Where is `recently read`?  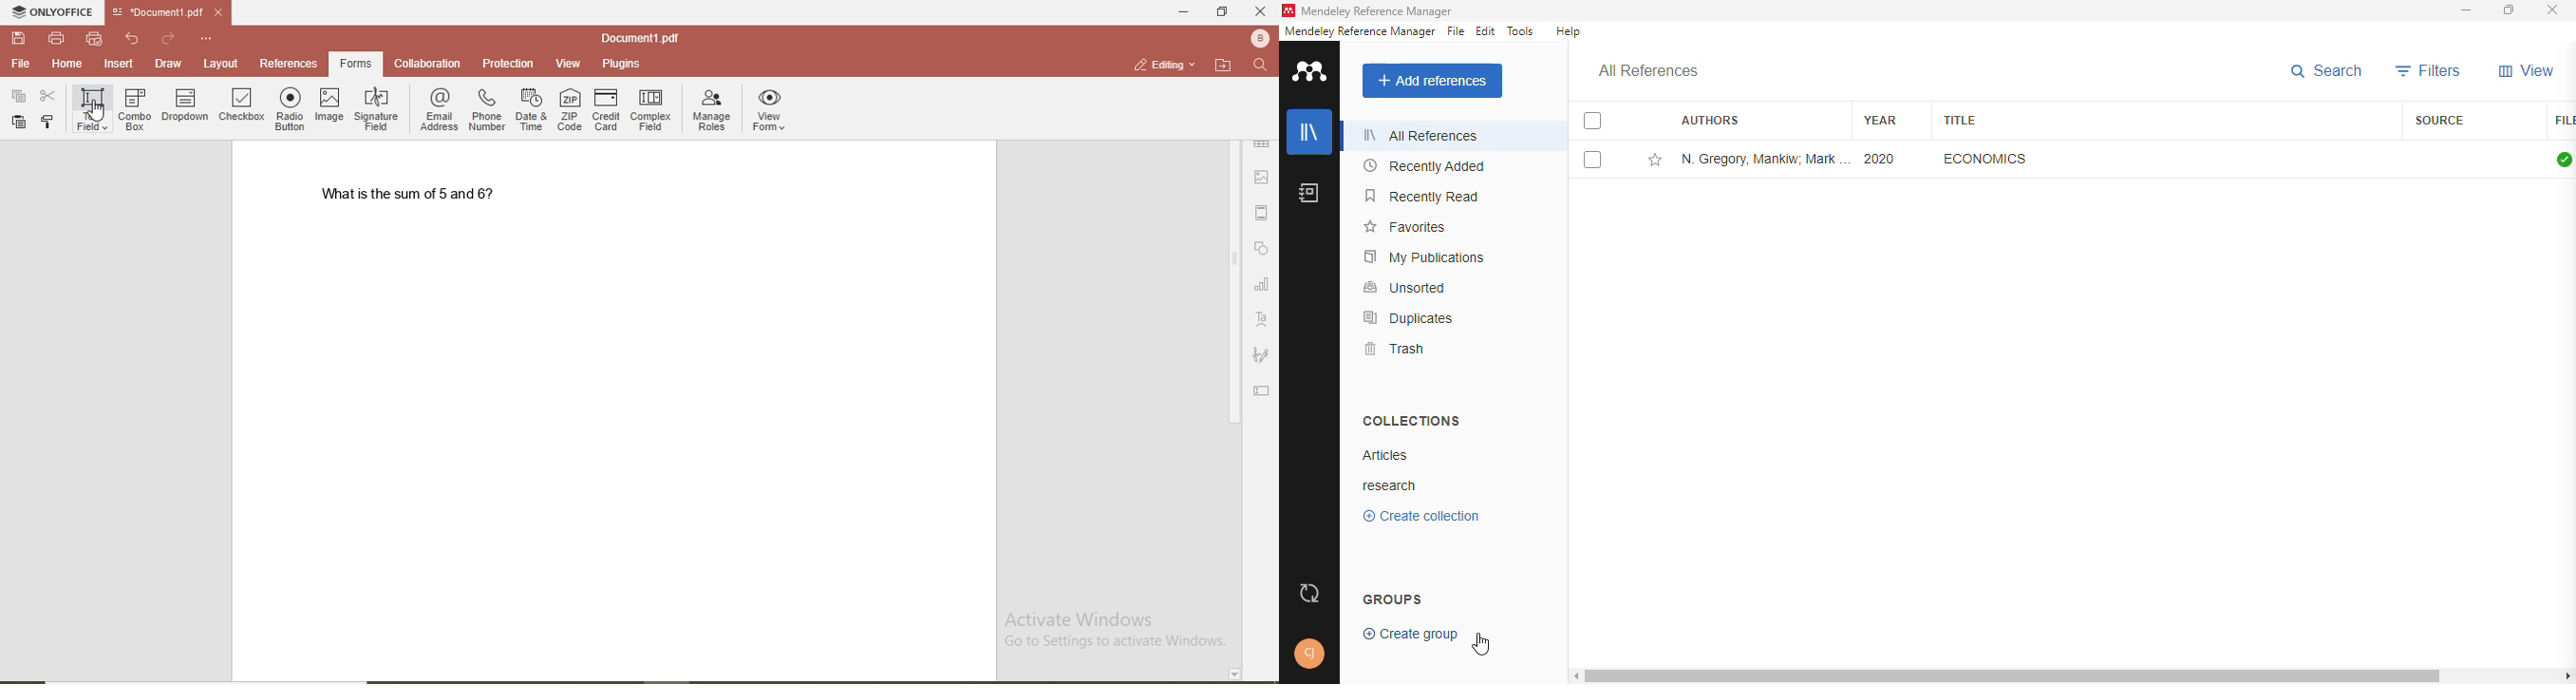
recently read is located at coordinates (1422, 196).